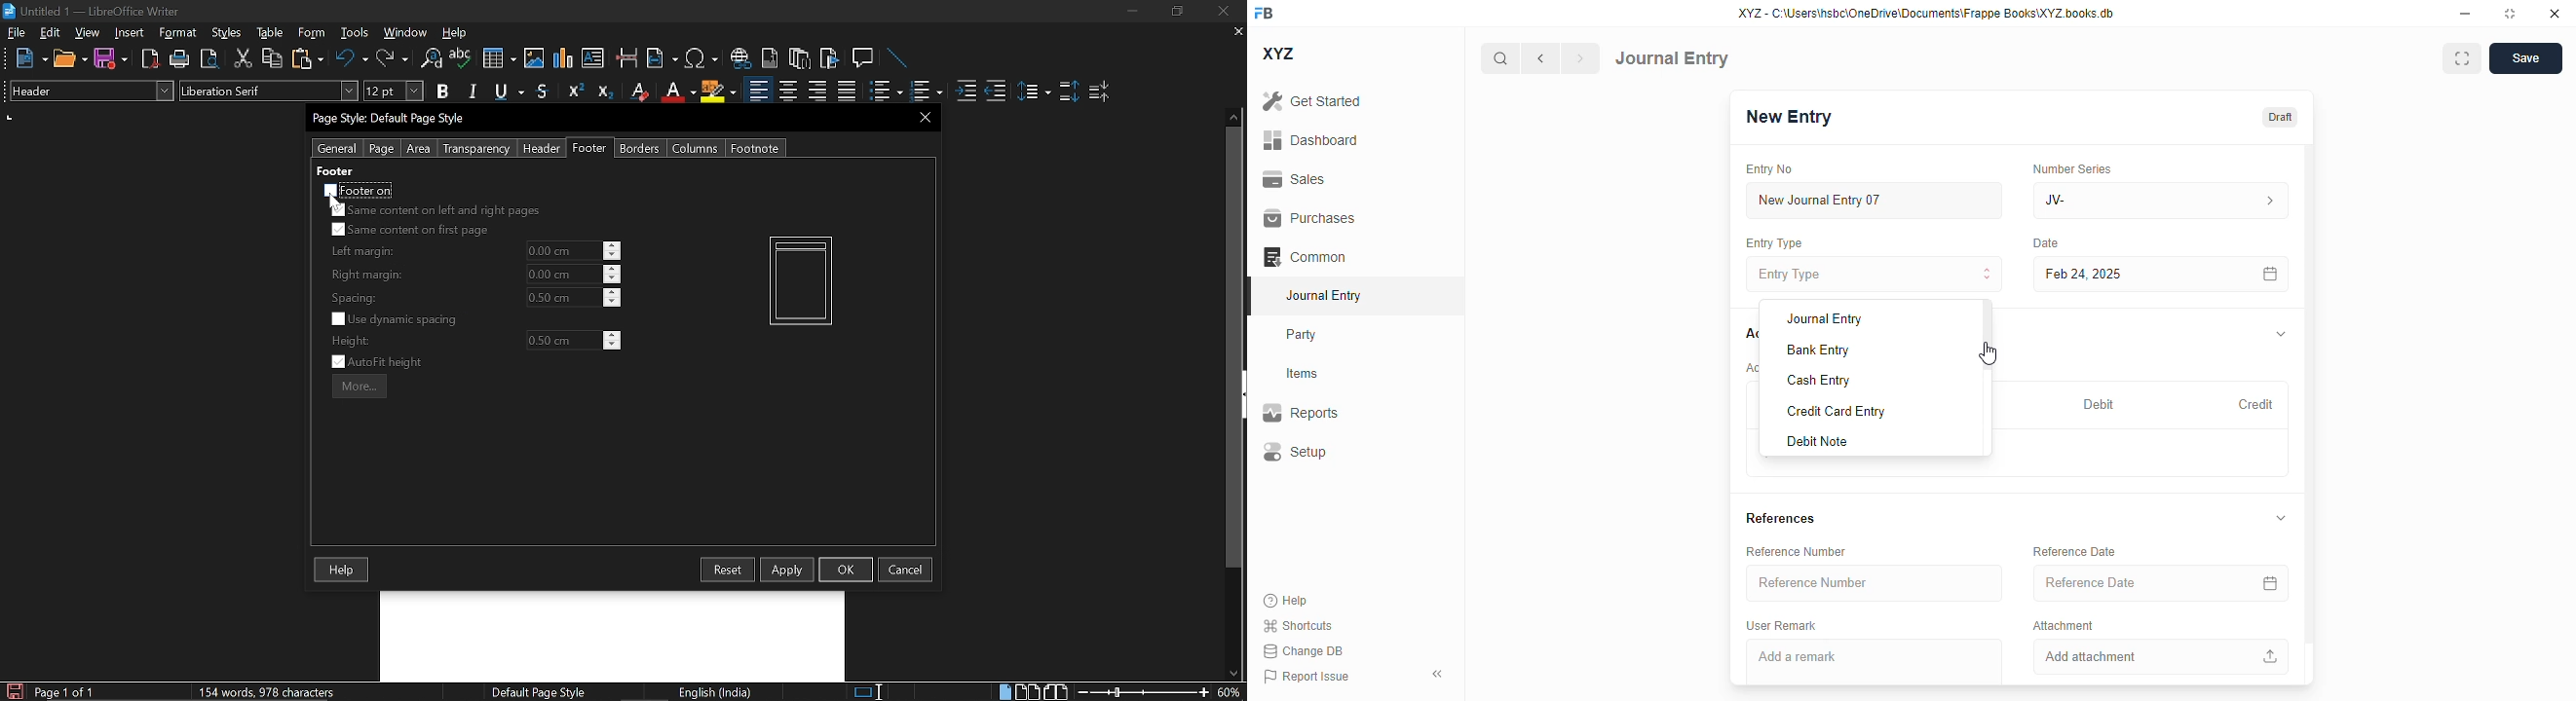 The width and height of the screenshot is (2576, 728). What do you see at coordinates (563, 341) in the screenshot?
I see `current height` at bounding box center [563, 341].